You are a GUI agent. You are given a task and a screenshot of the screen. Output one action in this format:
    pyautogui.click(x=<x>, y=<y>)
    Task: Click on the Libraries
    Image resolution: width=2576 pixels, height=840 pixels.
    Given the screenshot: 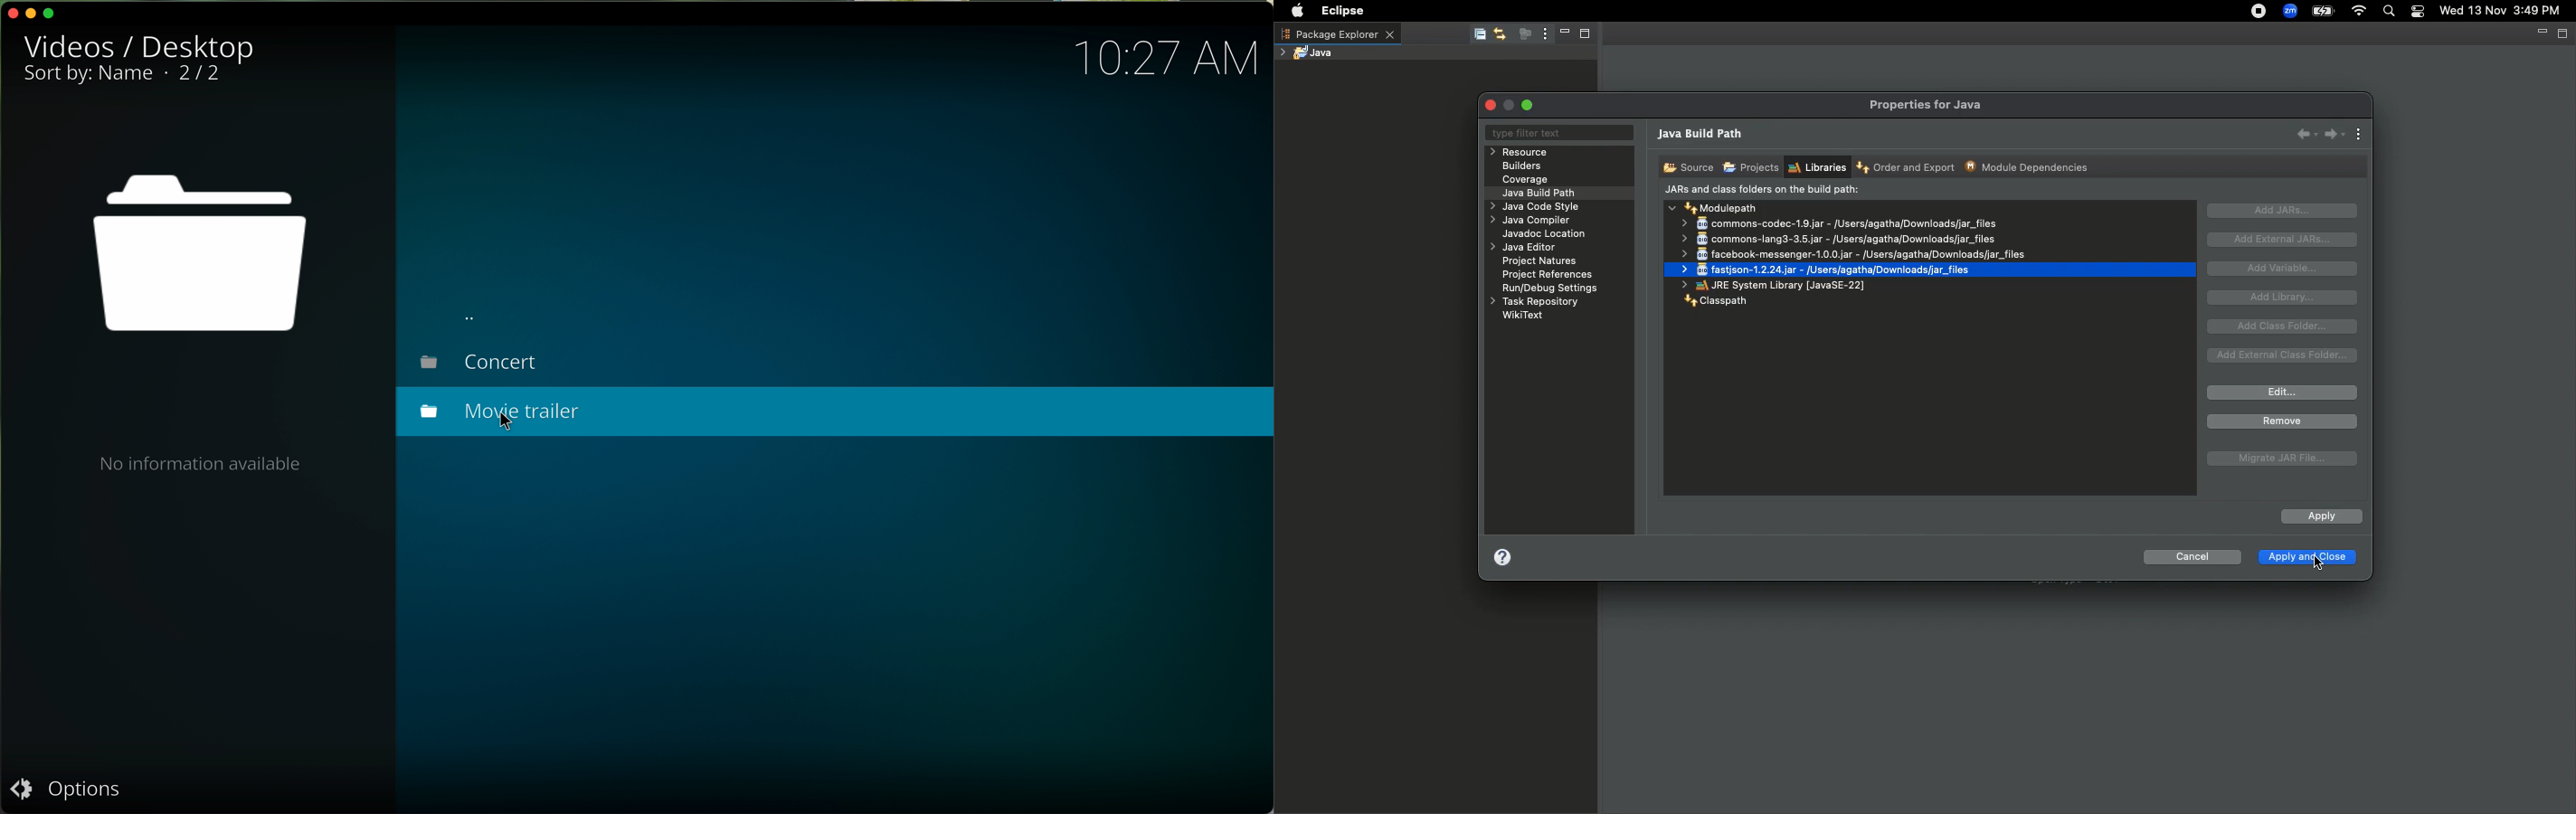 What is the action you would take?
    pyautogui.click(x=1816, y=167)
    